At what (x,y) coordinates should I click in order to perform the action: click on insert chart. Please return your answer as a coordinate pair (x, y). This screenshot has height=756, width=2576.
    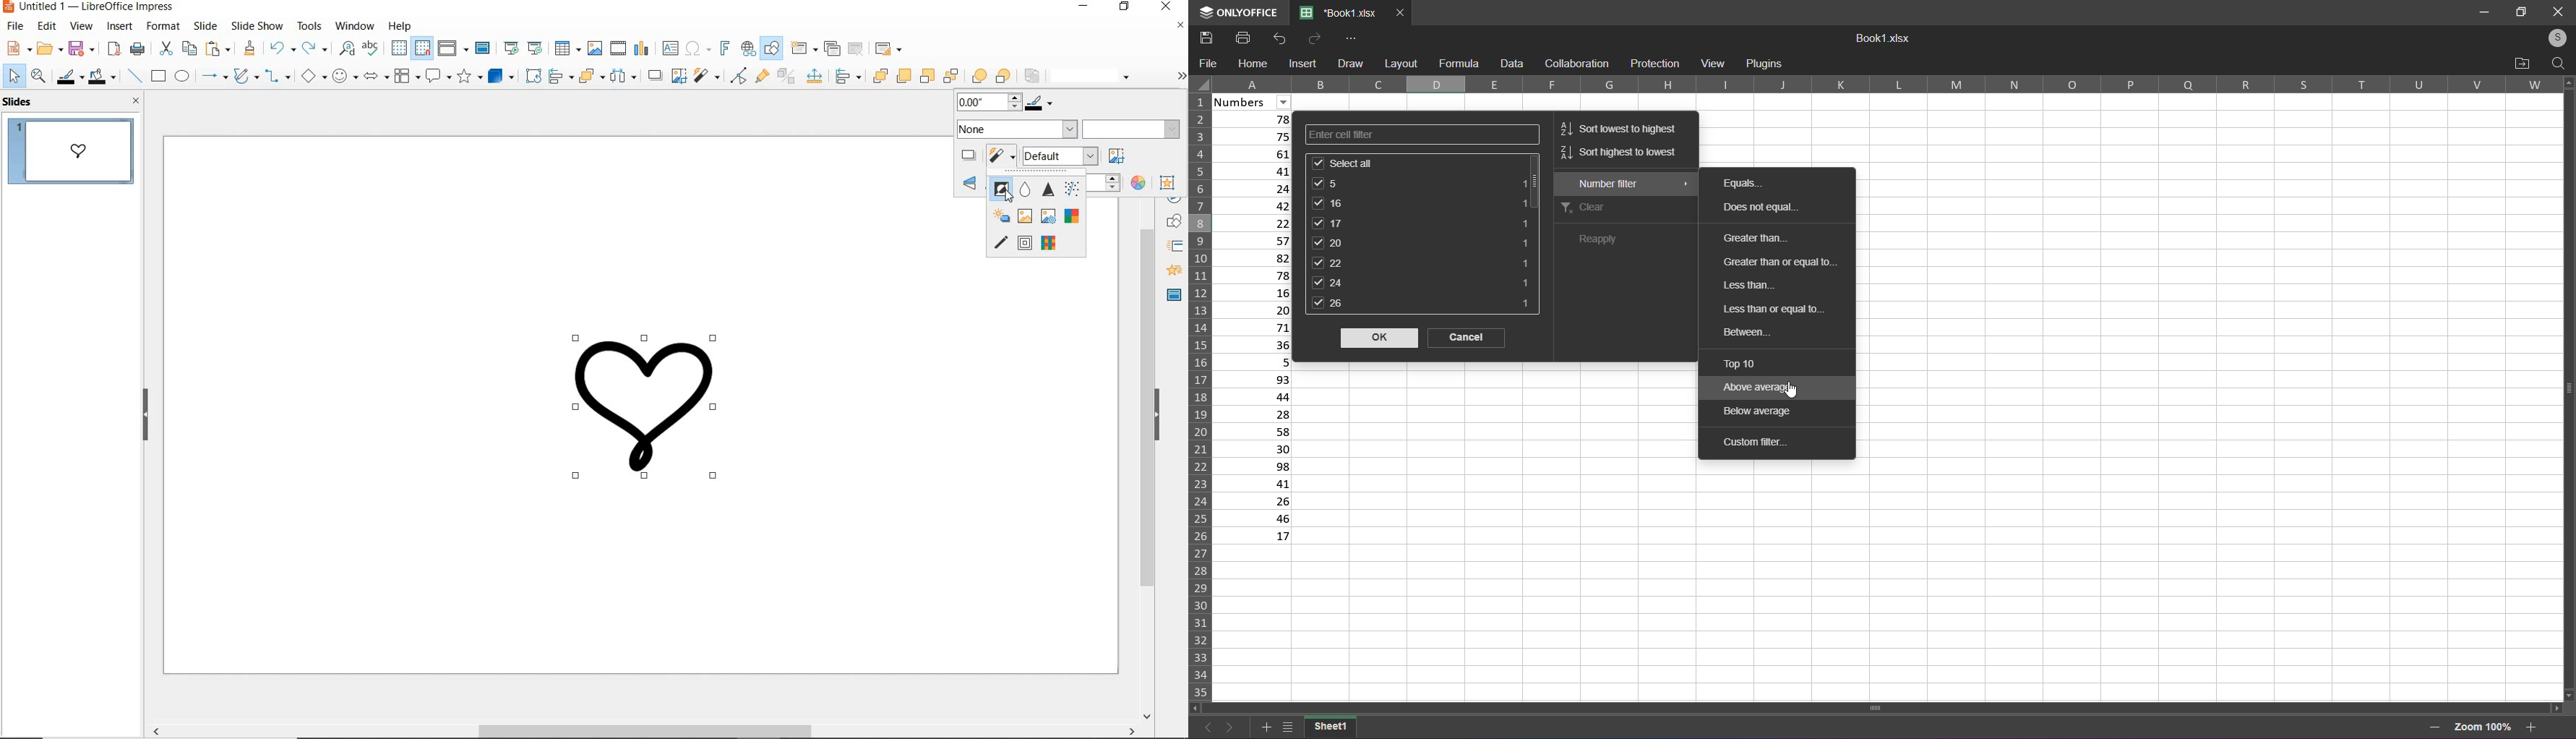
    Looking at the image, I should click on (642, 51).